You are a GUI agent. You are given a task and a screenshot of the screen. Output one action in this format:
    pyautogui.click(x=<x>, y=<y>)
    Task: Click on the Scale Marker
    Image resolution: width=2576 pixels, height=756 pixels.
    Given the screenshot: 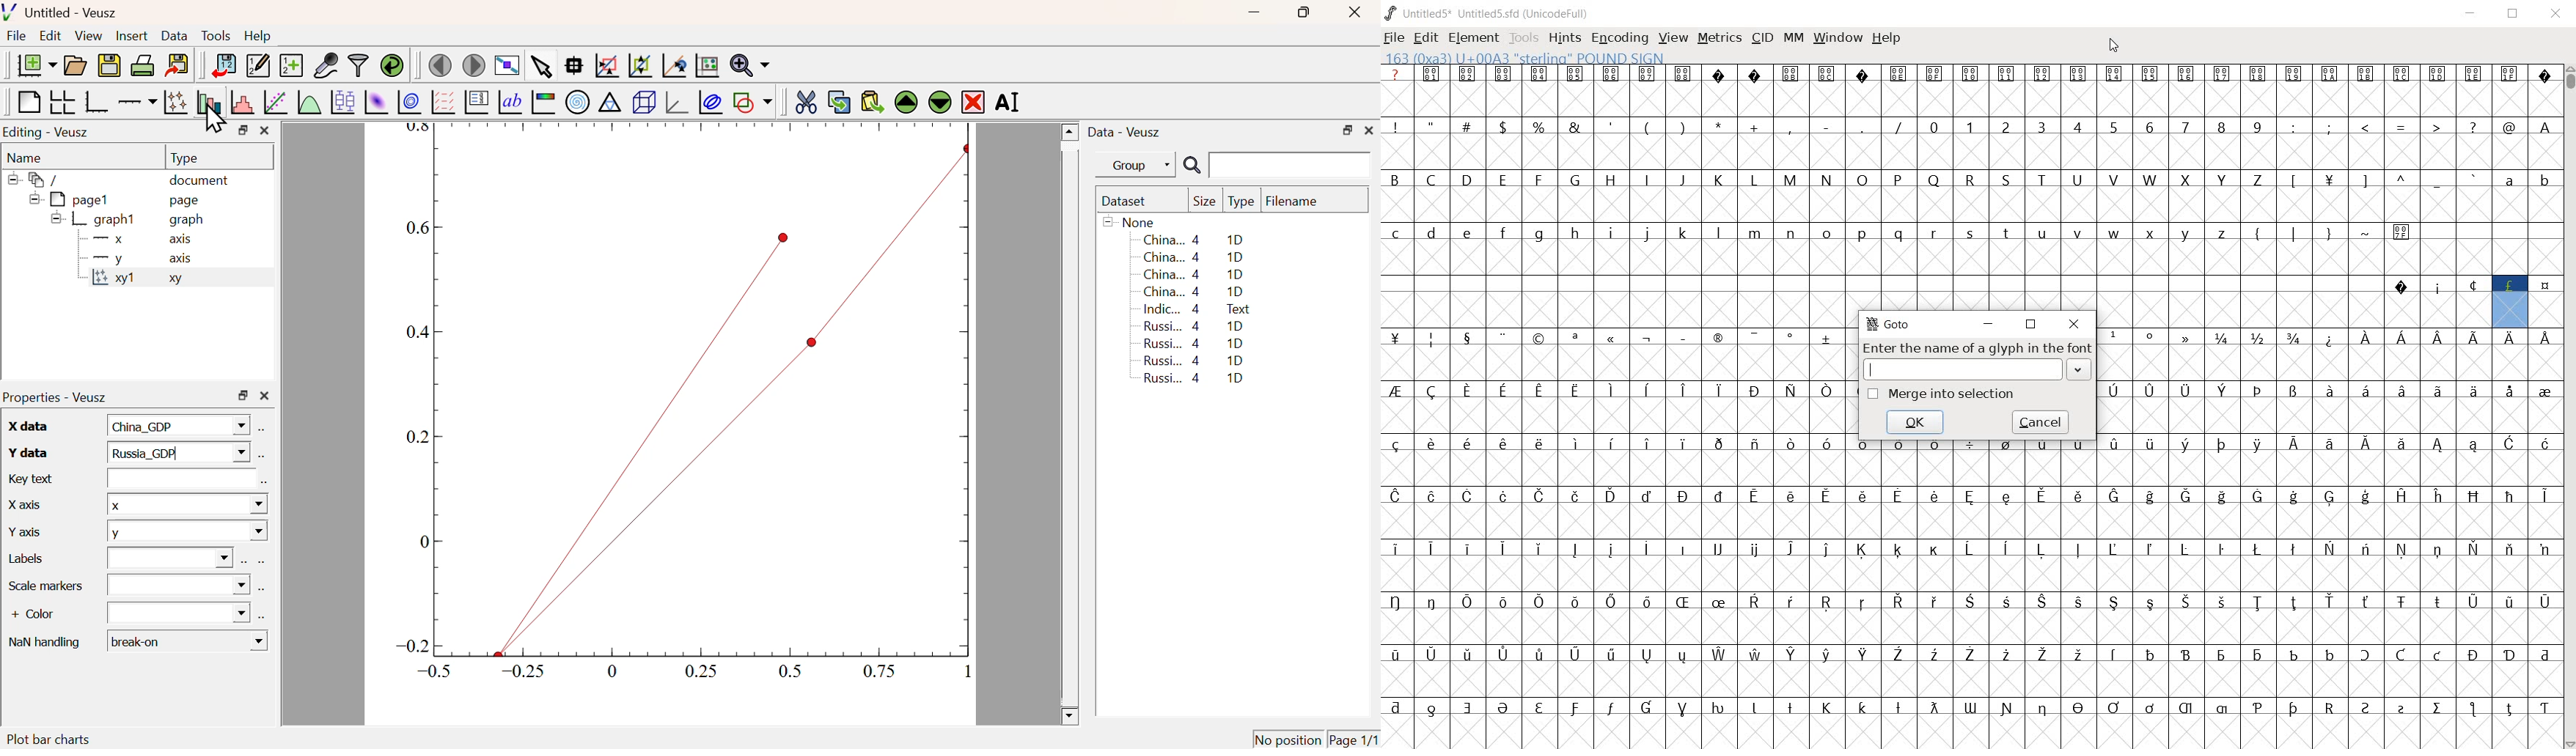 What is the action you would take?
    pyautogui.click(x=46, y=585)
    